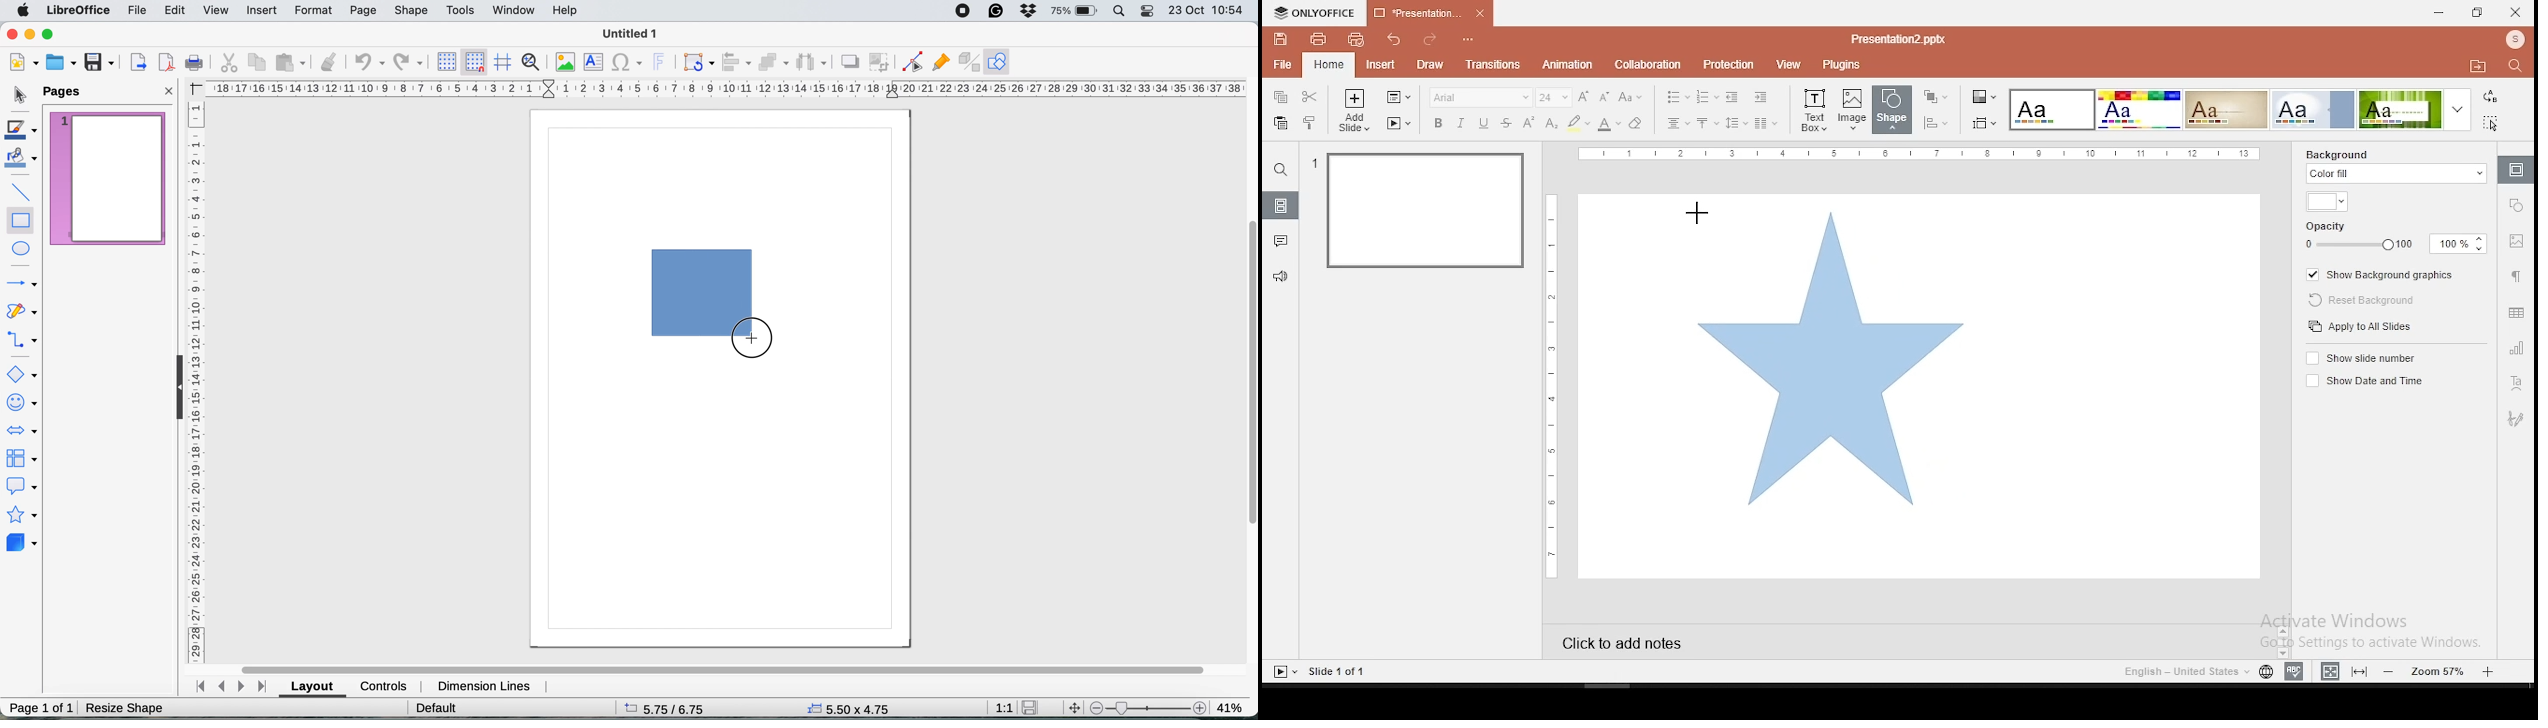 The image size is (2548, 728). Describe the element at coordinates (140, 61) in the screenshot. I see `export` at that location.